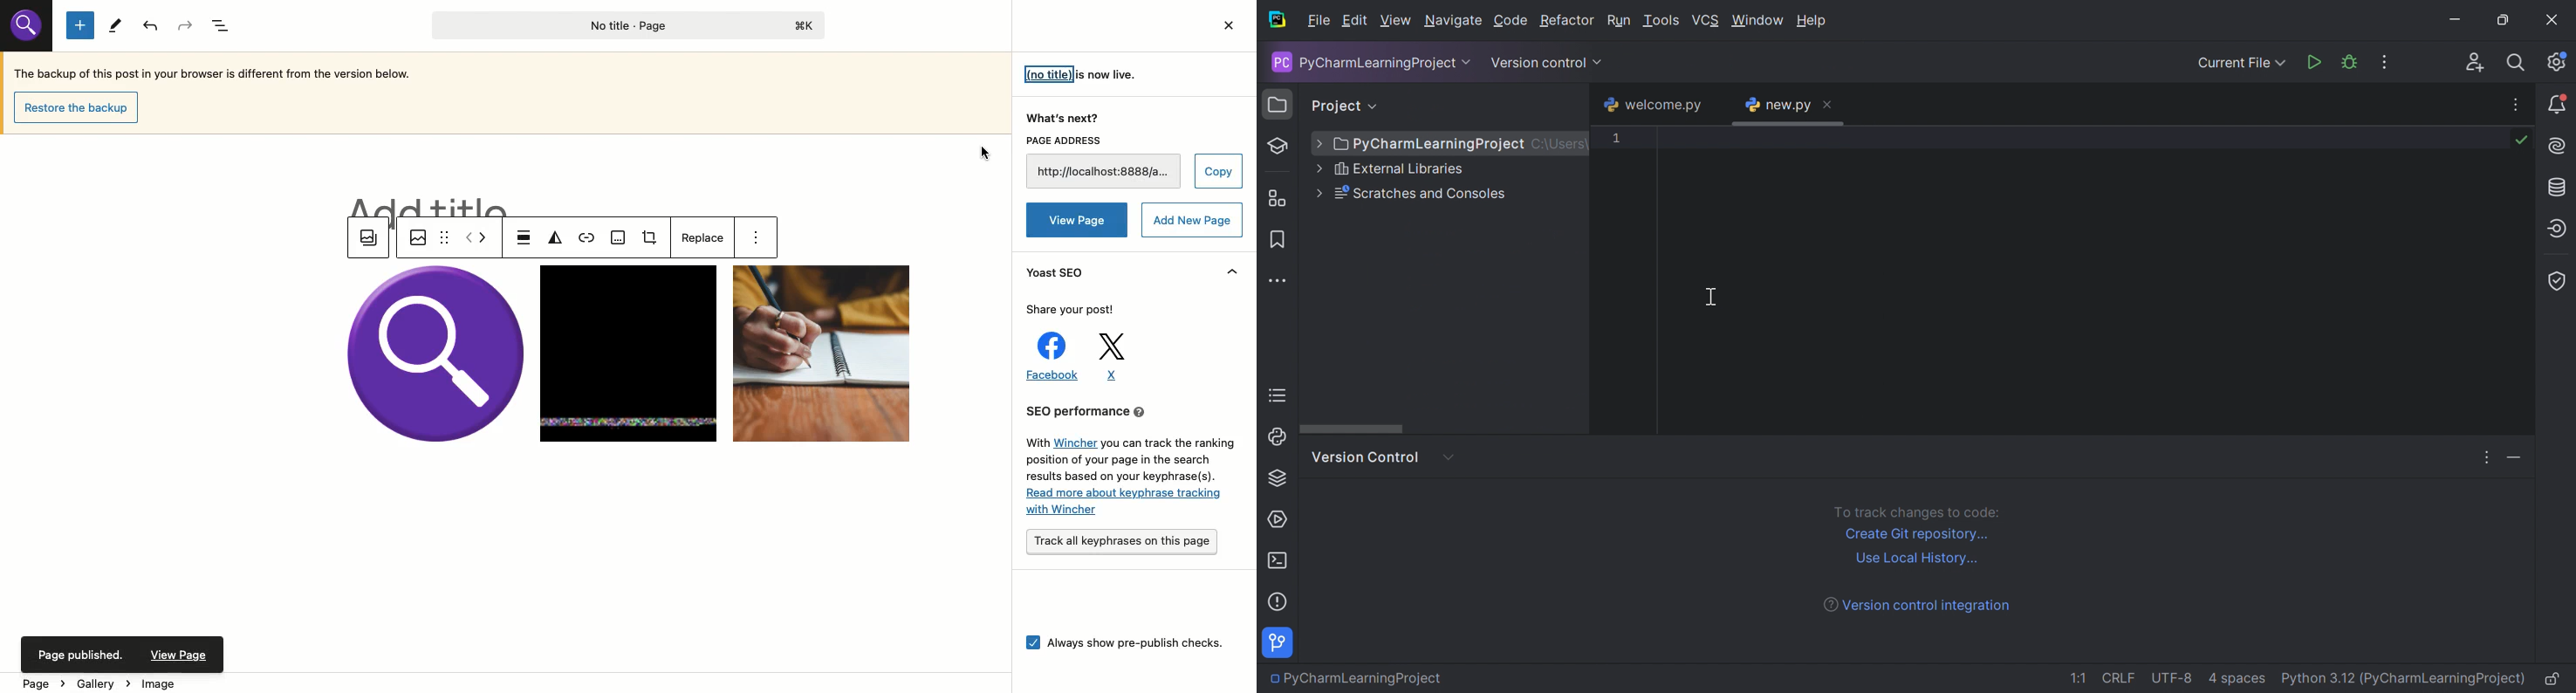 Image resolution: width=2576 pixels, height=700 pixels. What do you see at coordinates (1129, 463) in the screenshot?
I see `SEO performance` at bounding box center [1129, 463].